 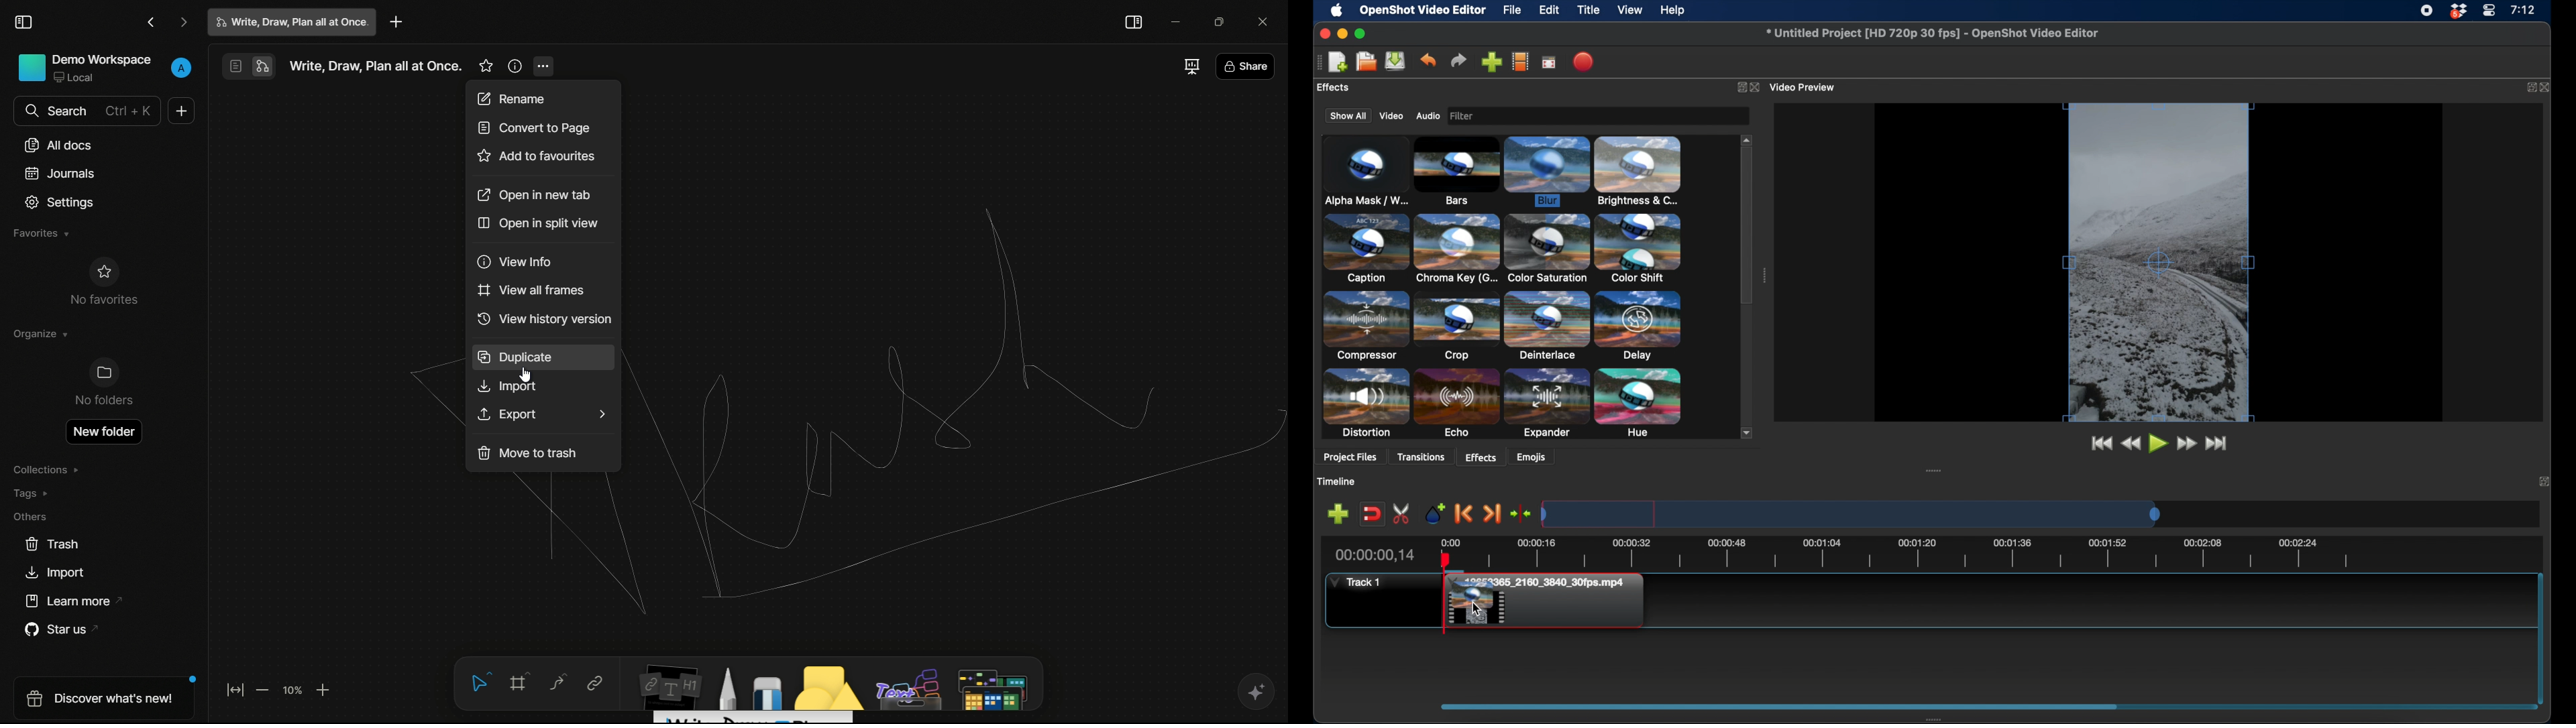 What do you see at coordinates (513, 262) in the screenshot?
I see `view info` at bounding box center [513, 262].